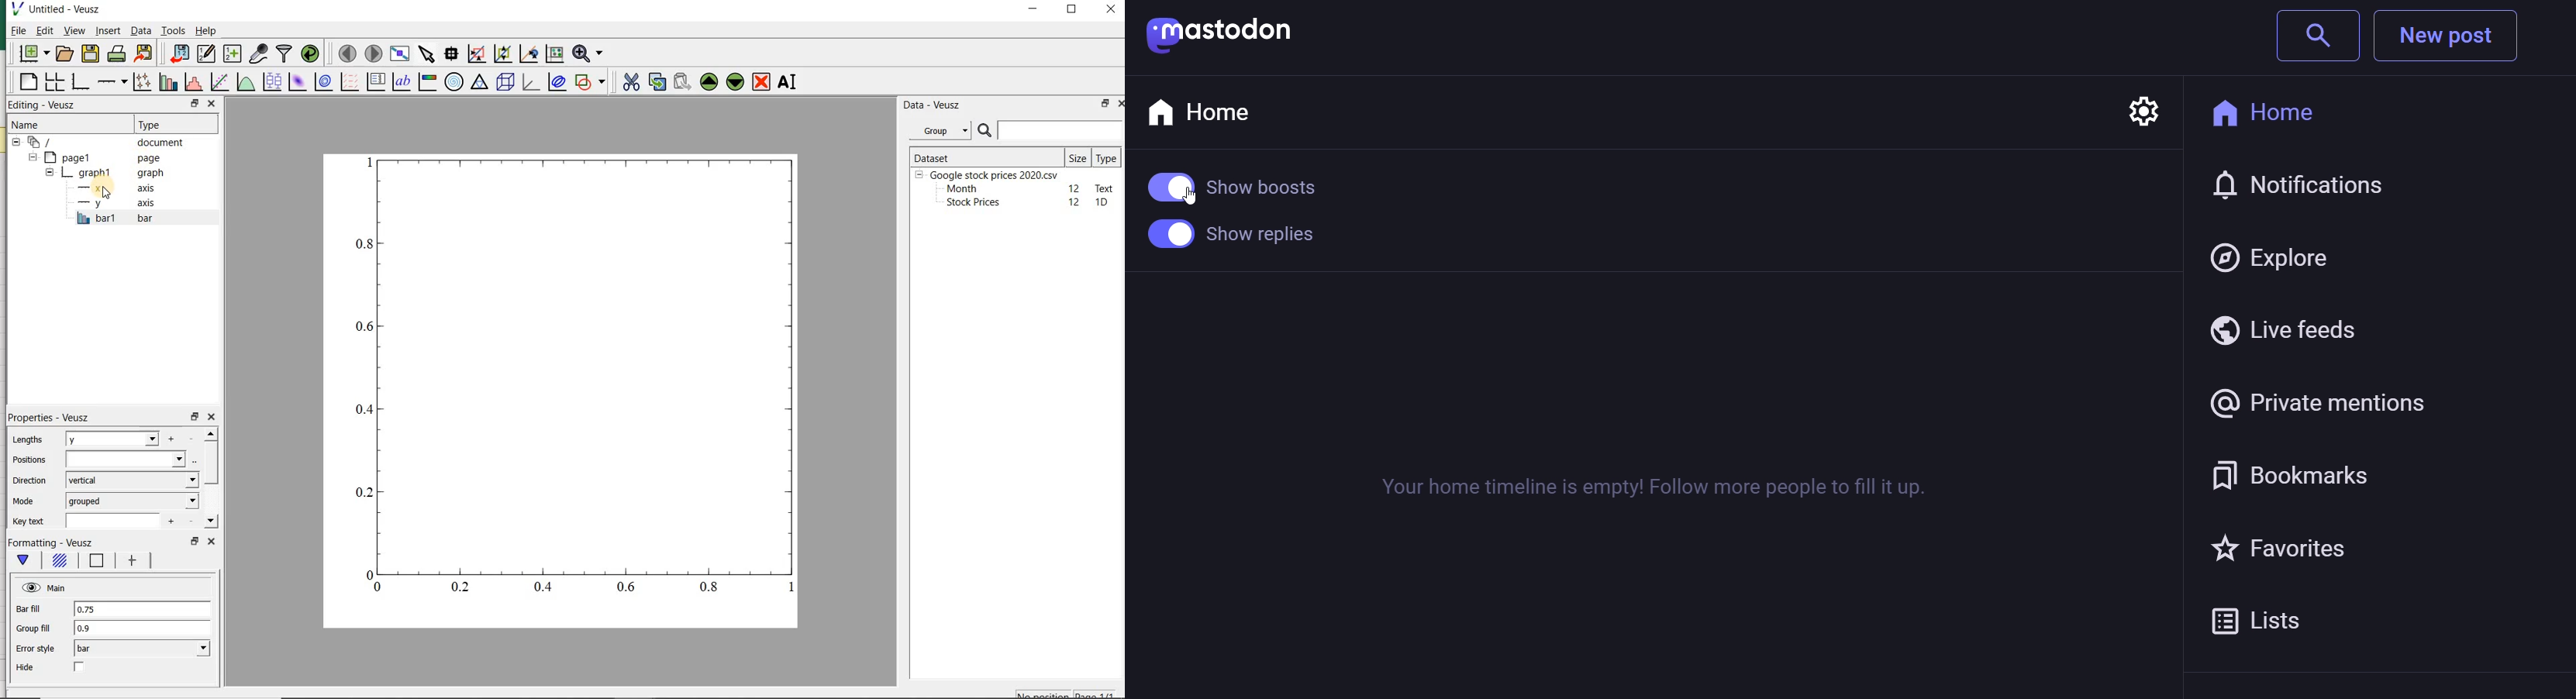  What do you see at coordinates (530, 83) in the screenshot?
I see `3d graph` at bounding box center [530, 83].